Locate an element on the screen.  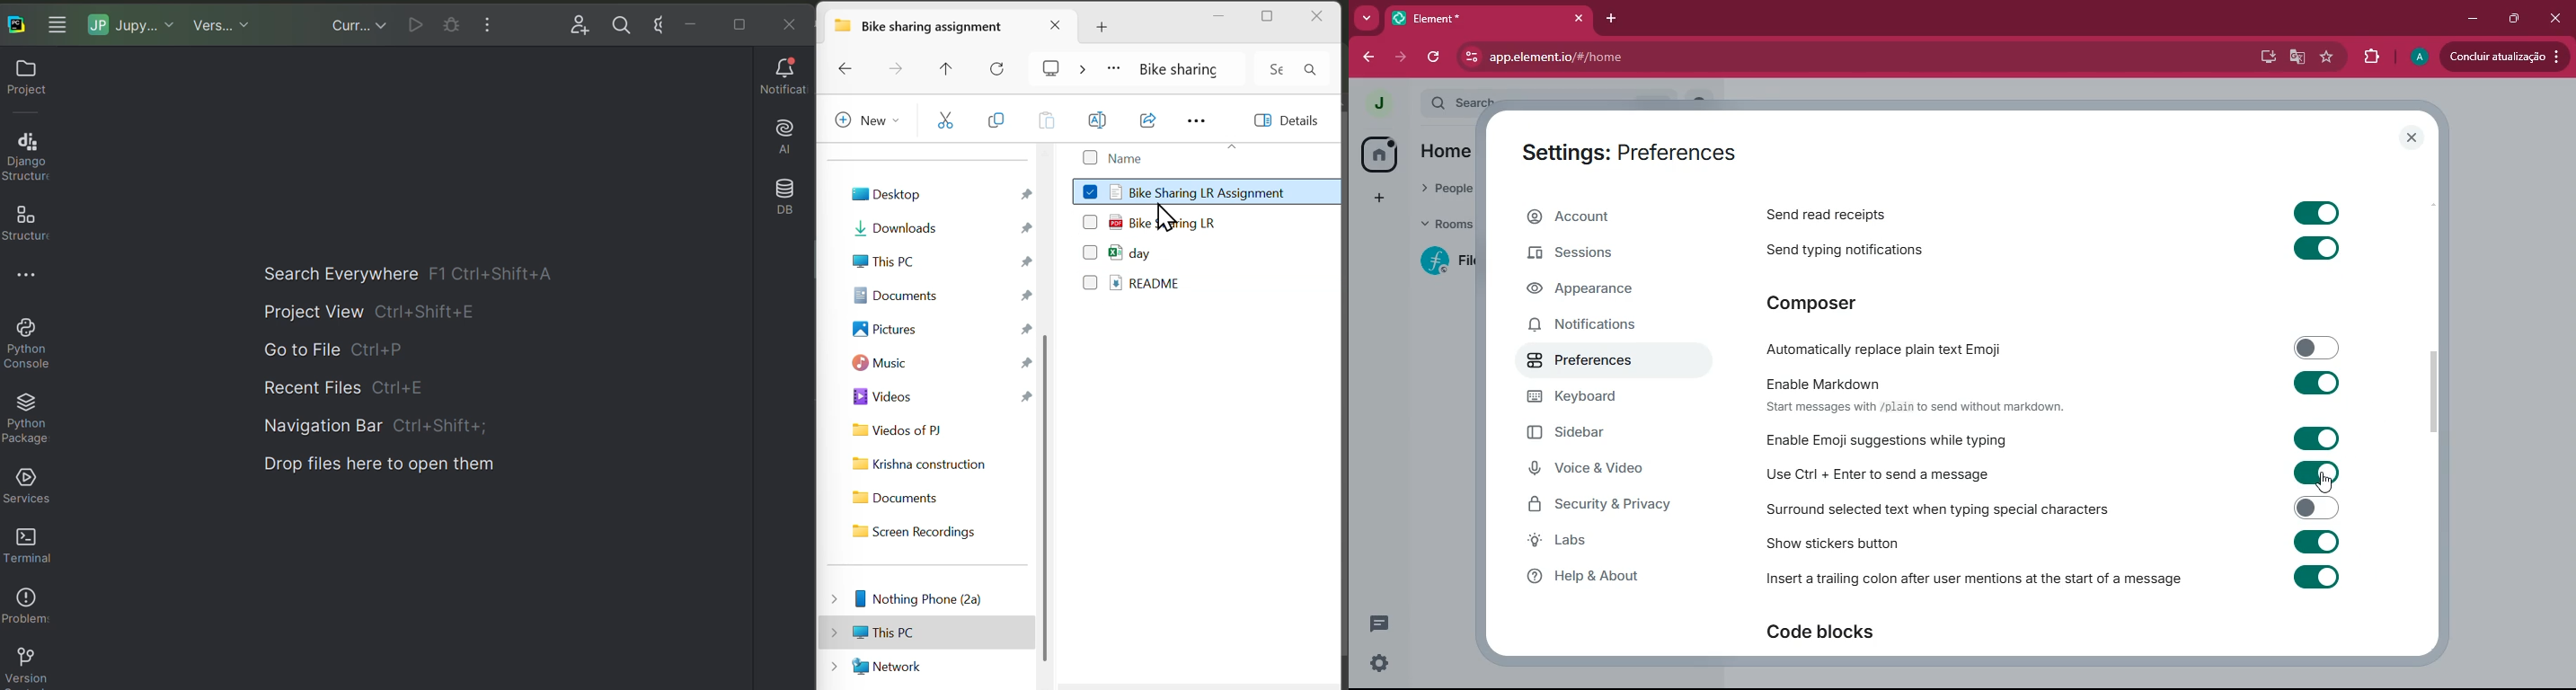
Services is located at coordinates (29, 484).